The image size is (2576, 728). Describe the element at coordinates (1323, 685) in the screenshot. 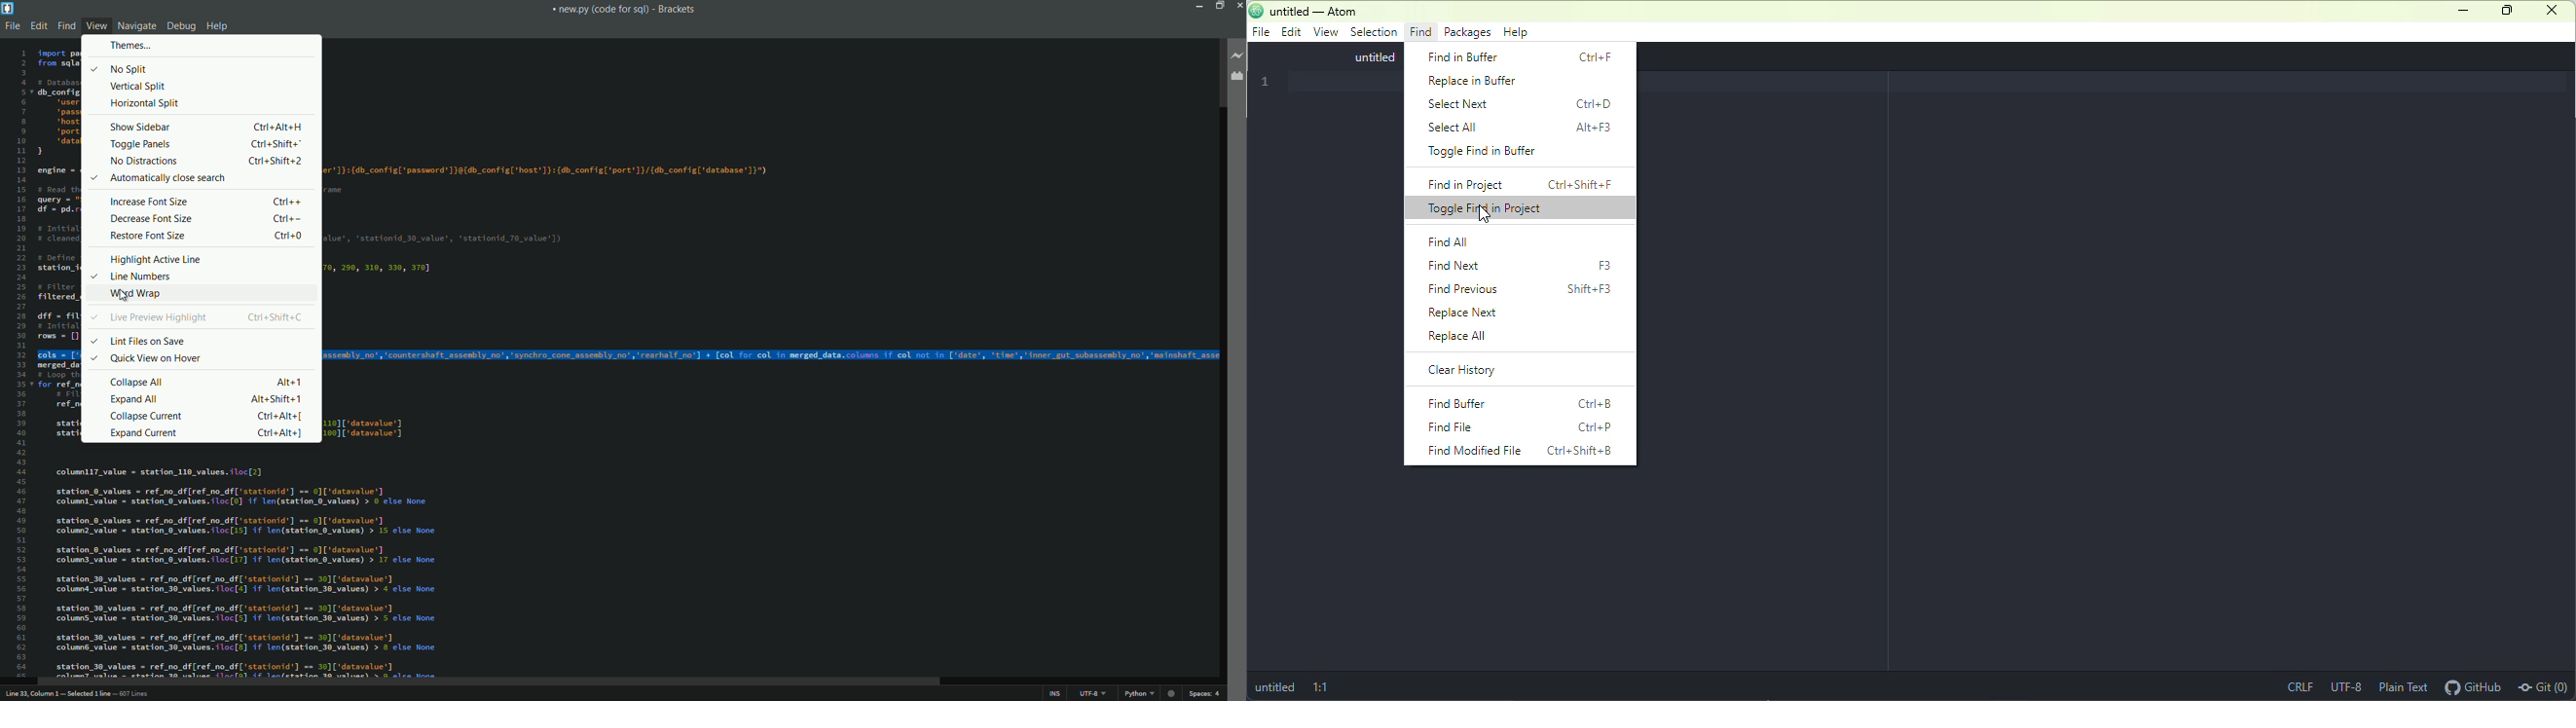

I see `1:1` at that location.